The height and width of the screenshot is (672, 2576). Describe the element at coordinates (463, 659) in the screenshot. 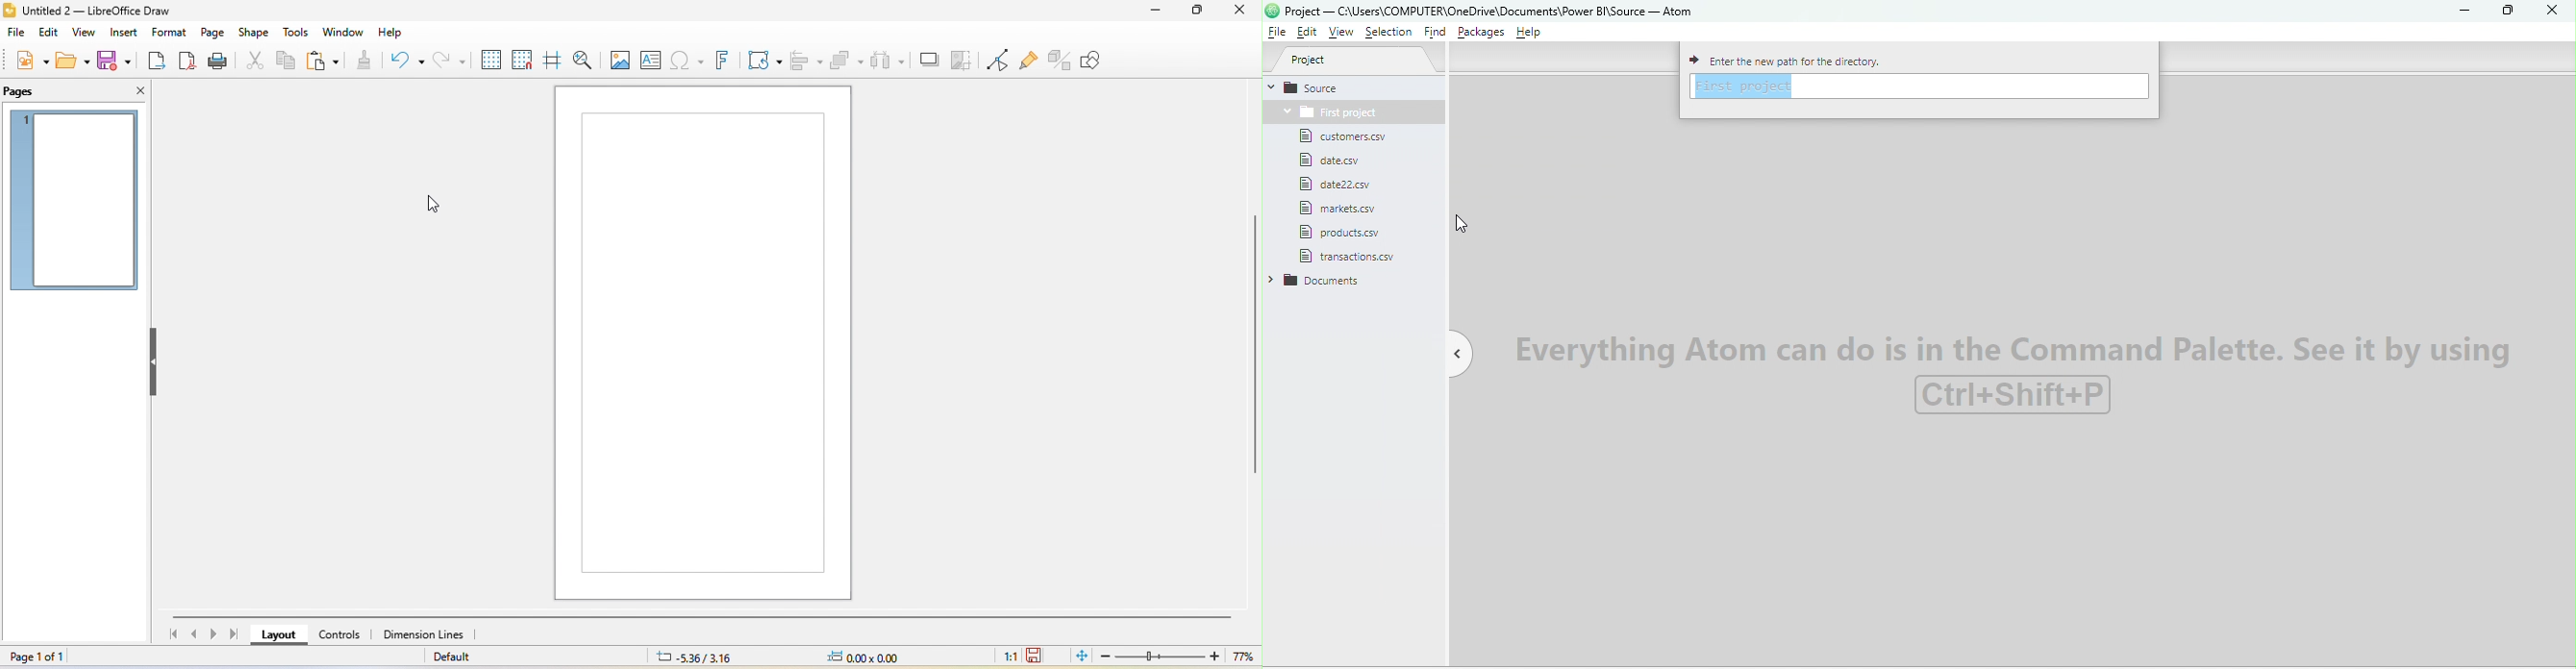

I see `default` at that location.